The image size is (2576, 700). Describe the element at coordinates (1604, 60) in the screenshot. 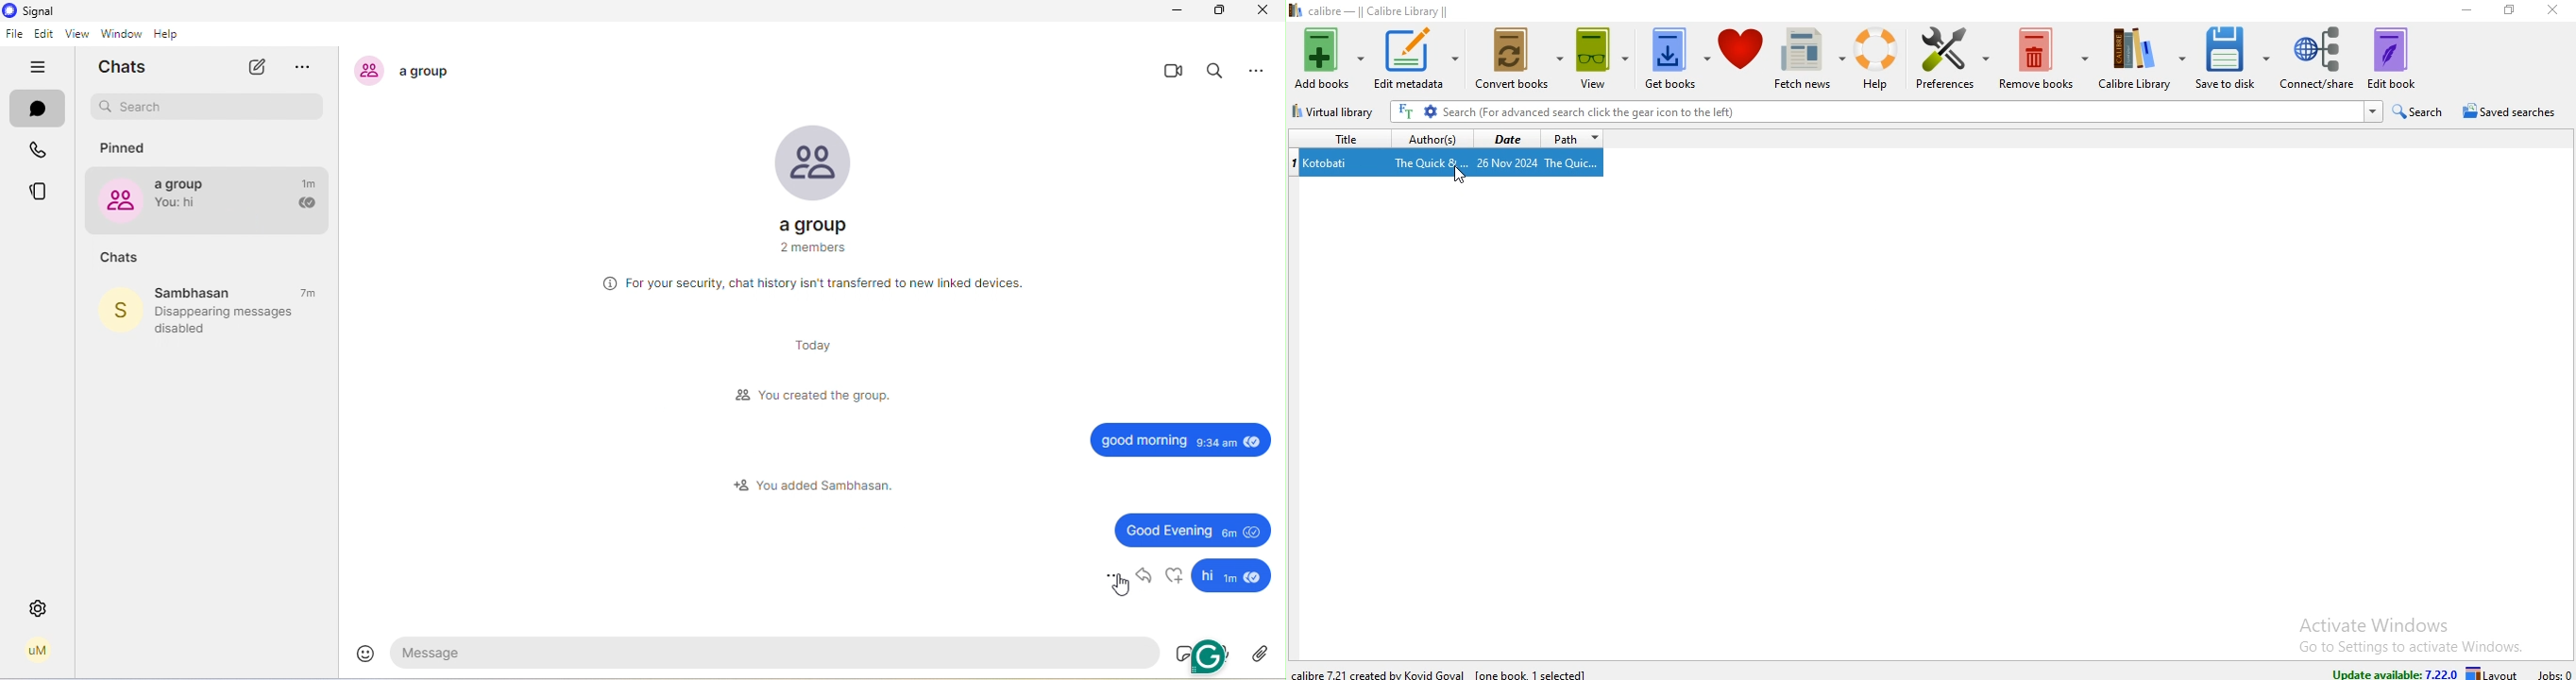

I see `view` at that location.